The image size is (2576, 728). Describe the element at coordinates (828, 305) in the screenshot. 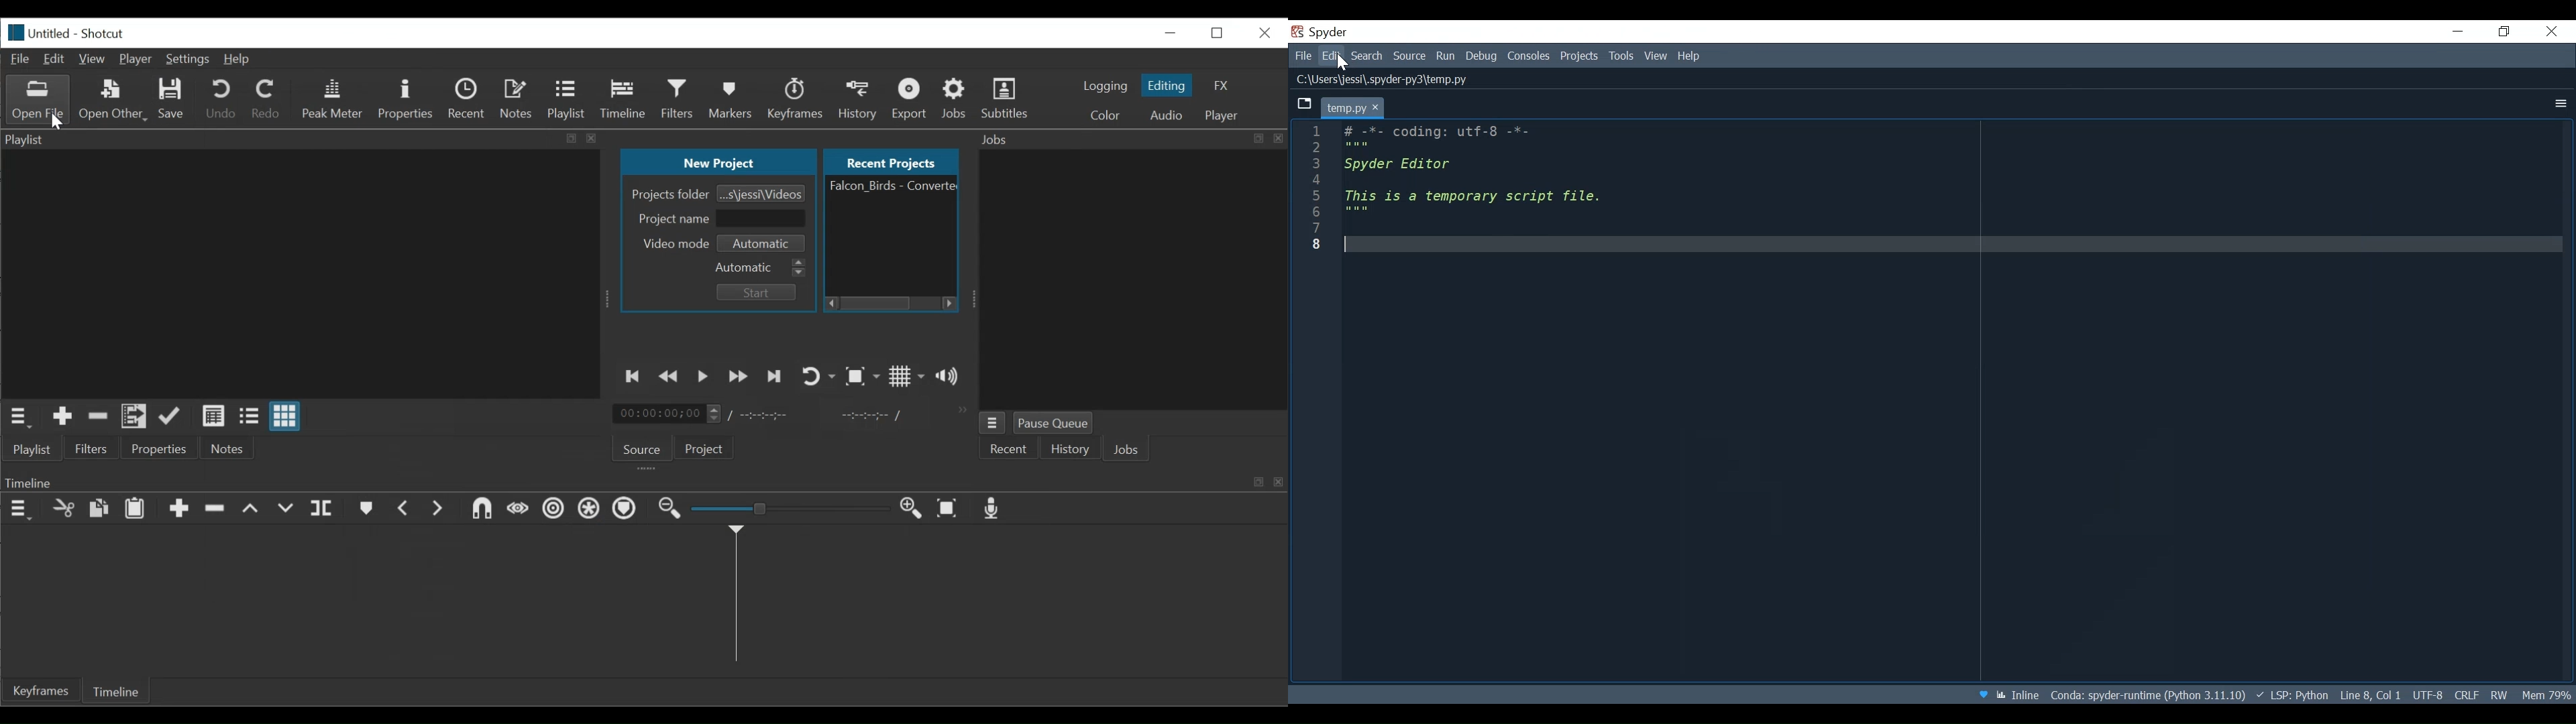

I see `Scroll left` at that location.